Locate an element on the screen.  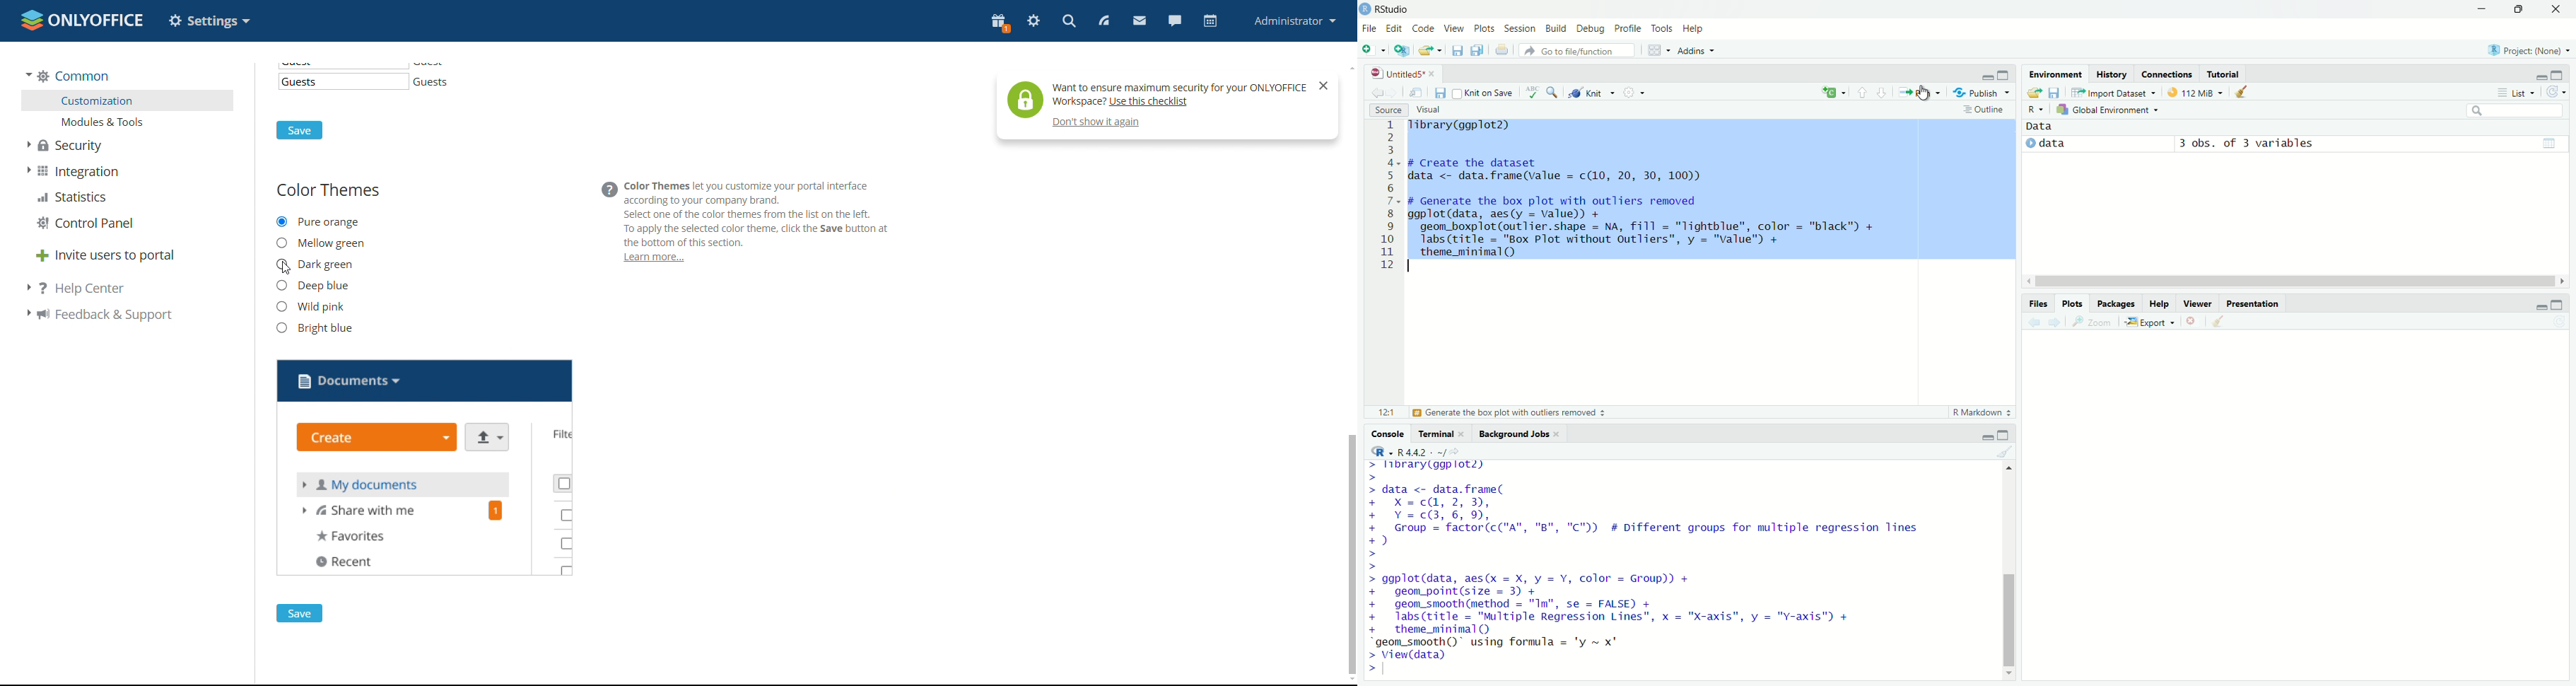
minimise is located at coordinates (2536, 309).